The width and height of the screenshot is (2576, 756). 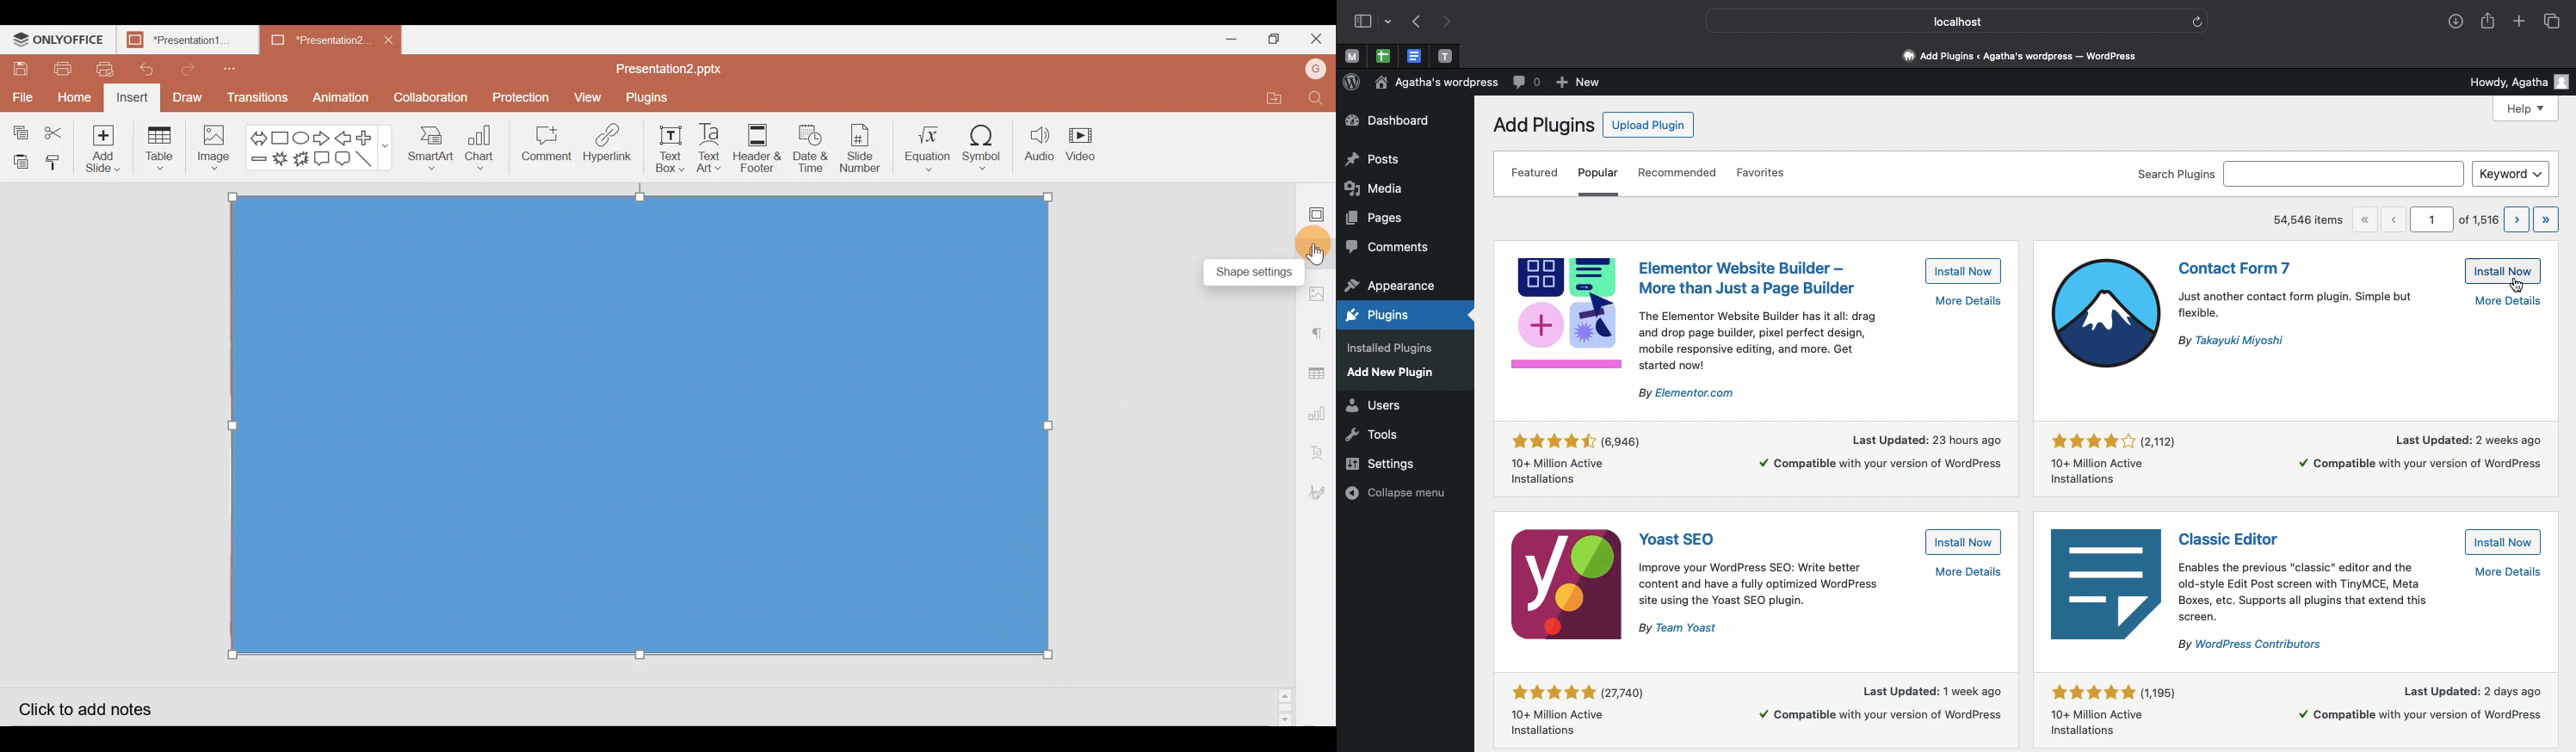 I want to click on Insert, so click(x=134, y=97).